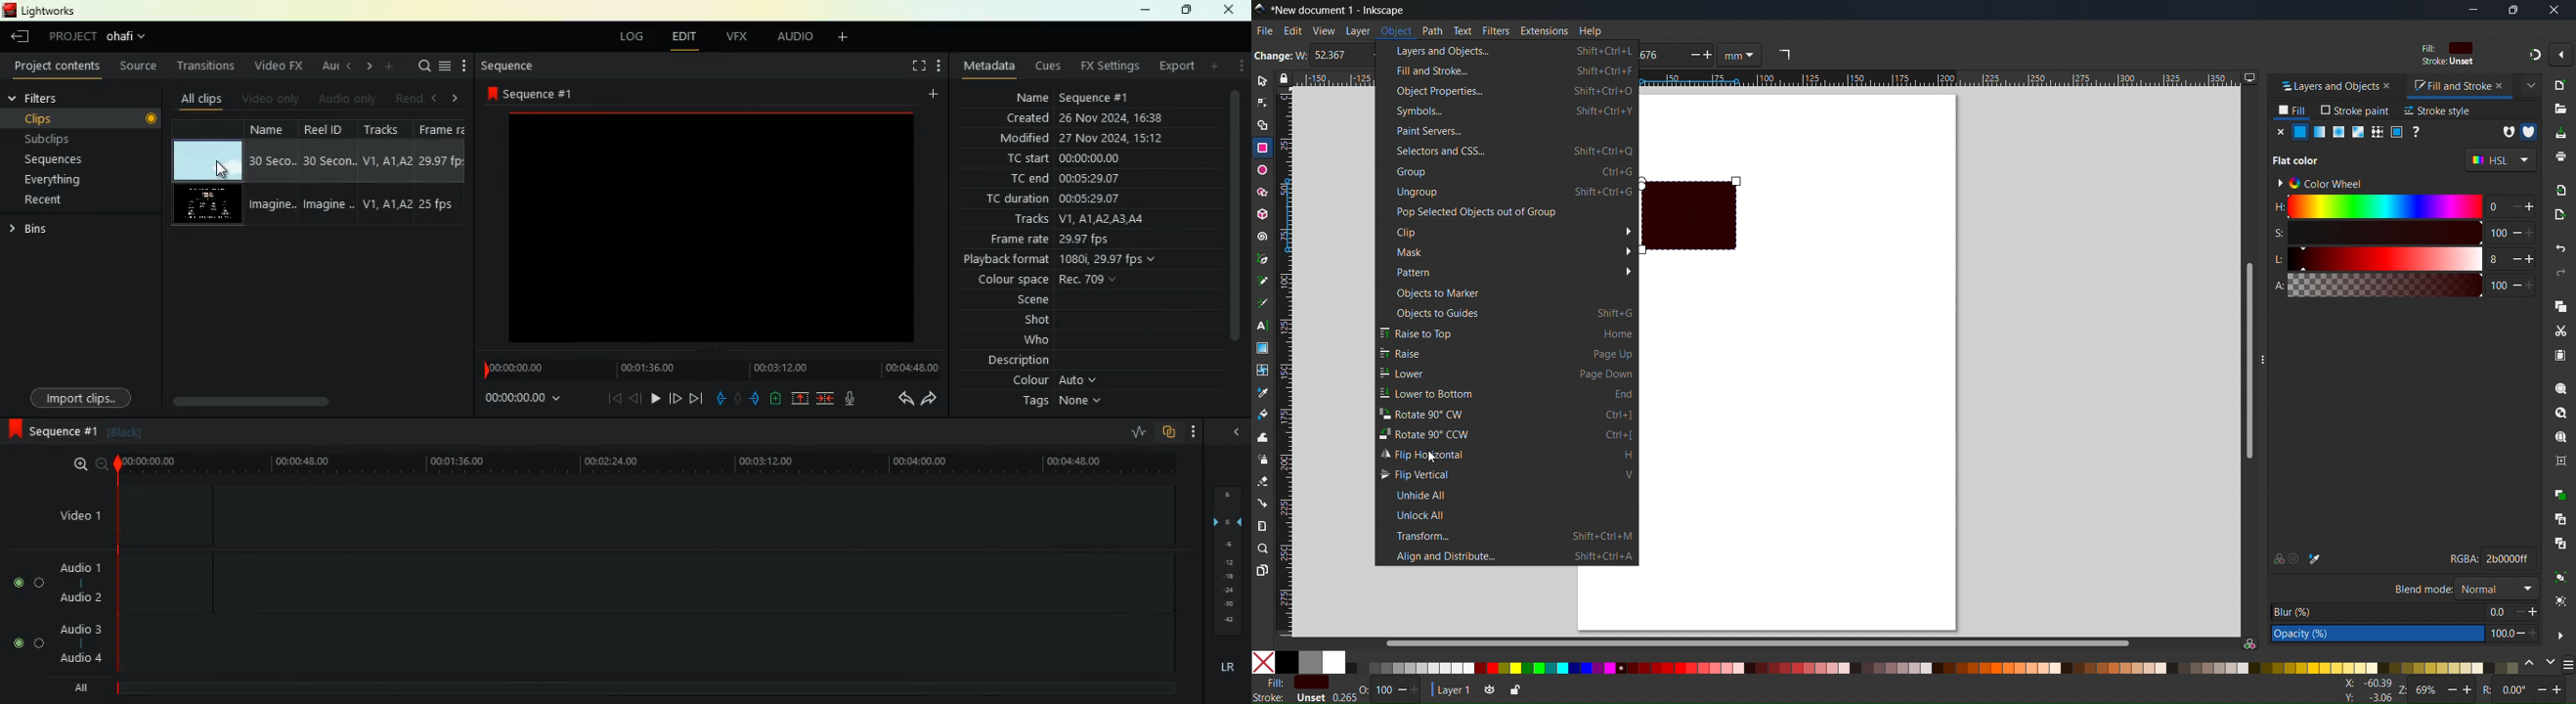 This screenshot has width=2576, height=728. I want to click on Pen tool, so click(1263, 257).